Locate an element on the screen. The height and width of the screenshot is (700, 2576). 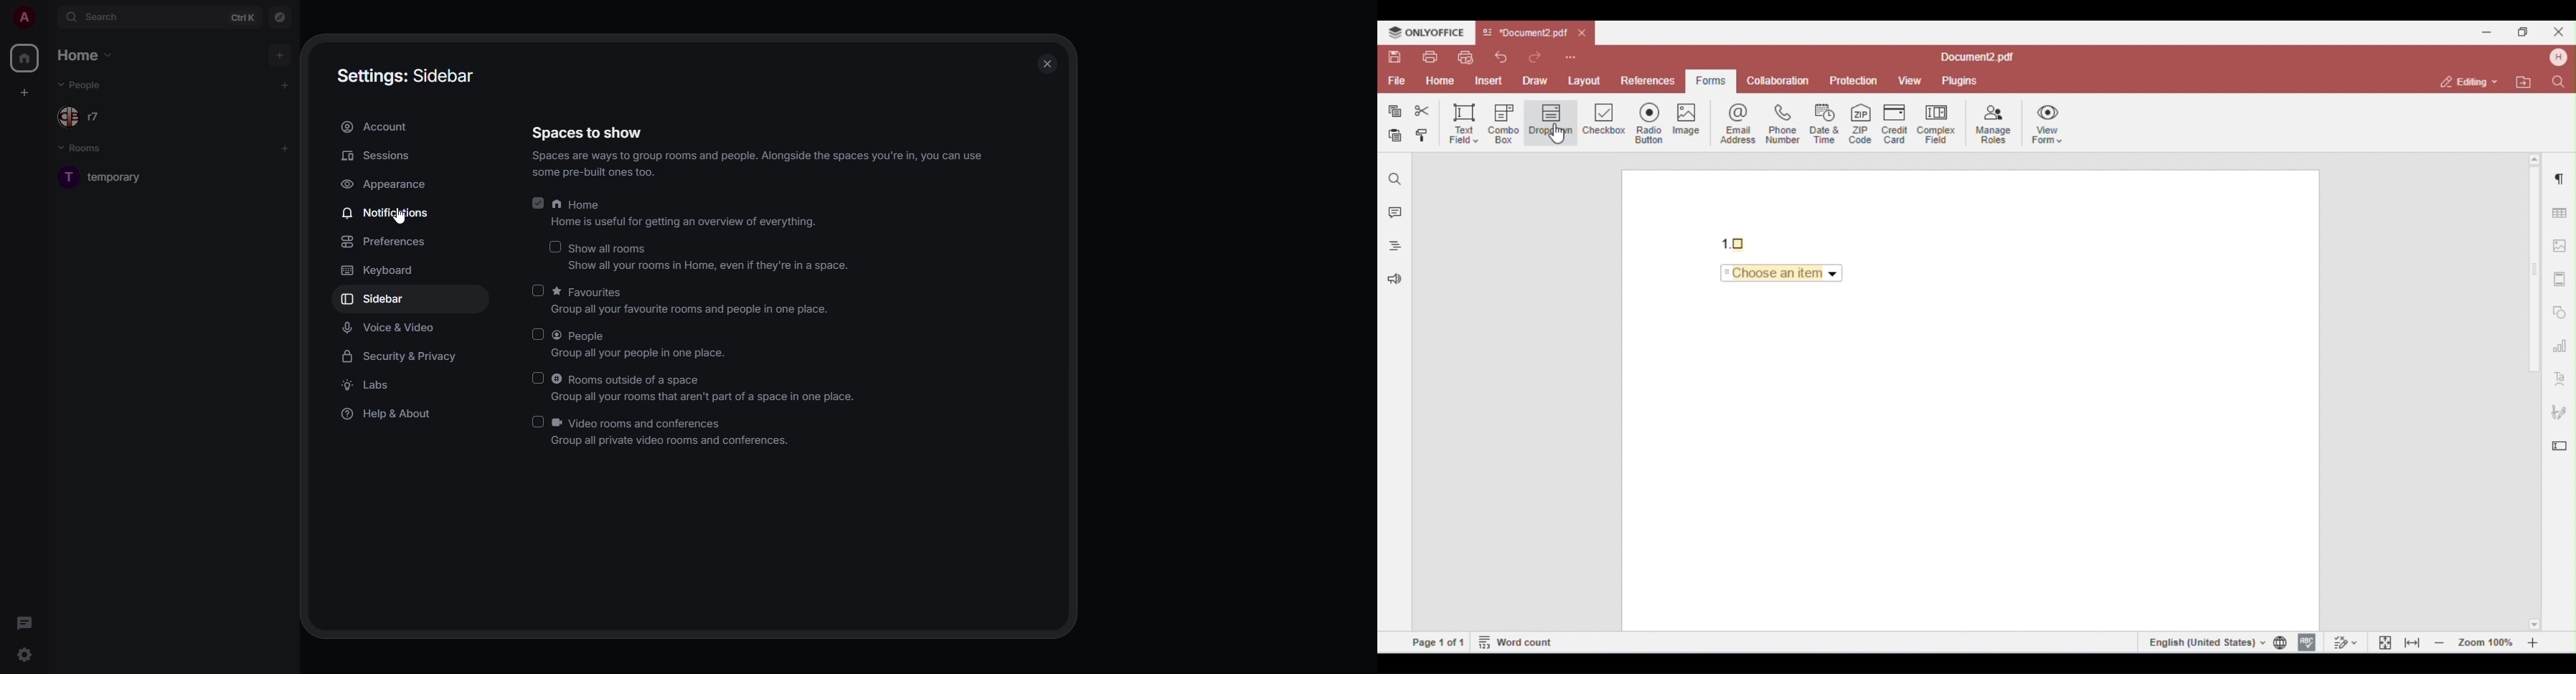
spaces to show is located at coordinates (590, 133).